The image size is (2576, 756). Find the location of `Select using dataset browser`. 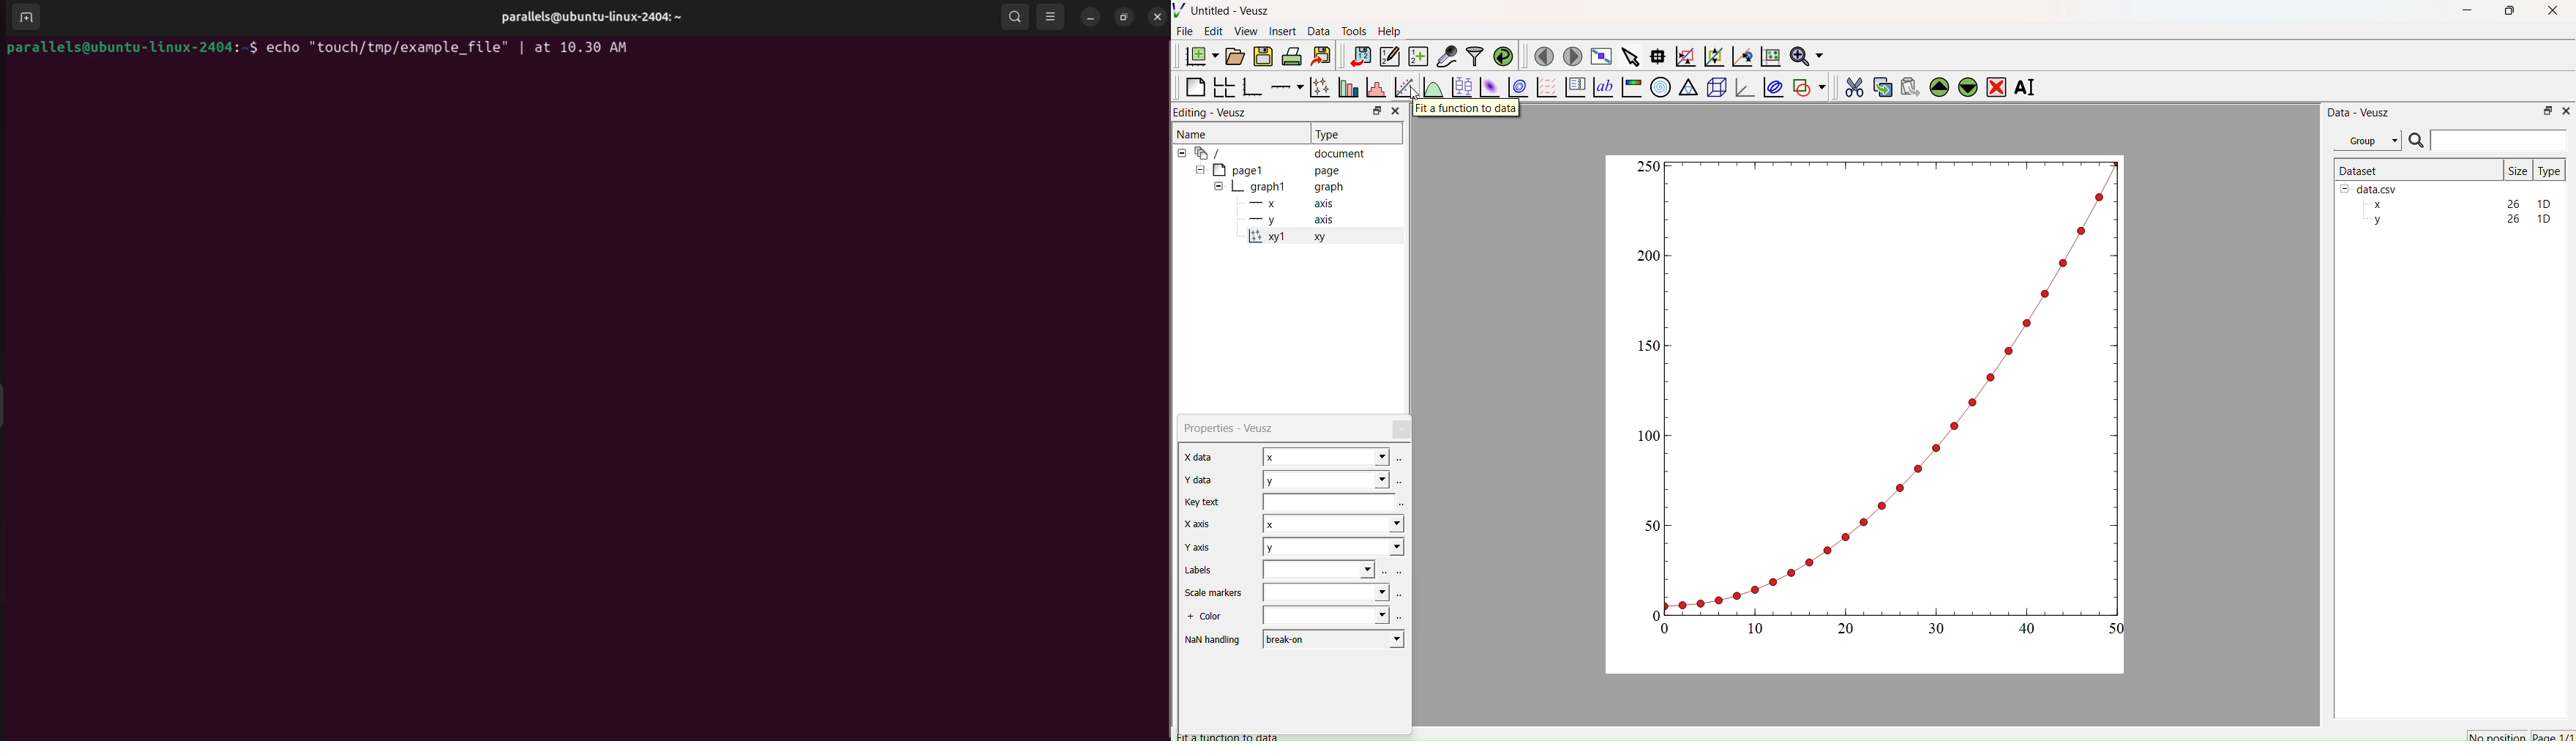

Select using dataset browser is located at coordinates (1404, 460).